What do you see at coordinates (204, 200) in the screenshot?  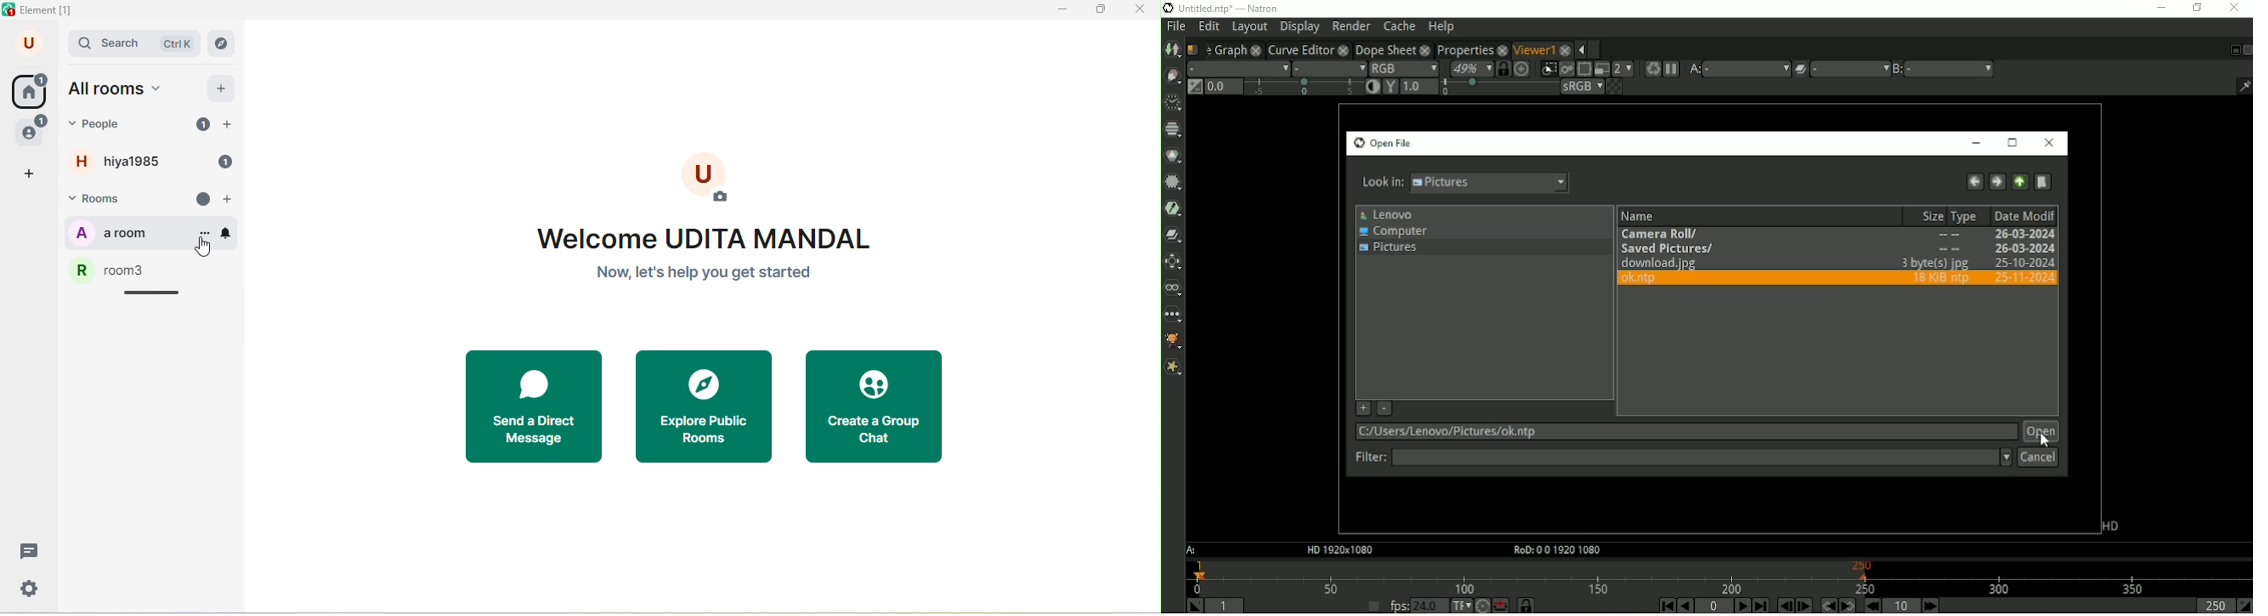 I see `unread message symbol` at bounding box center [204, 200].